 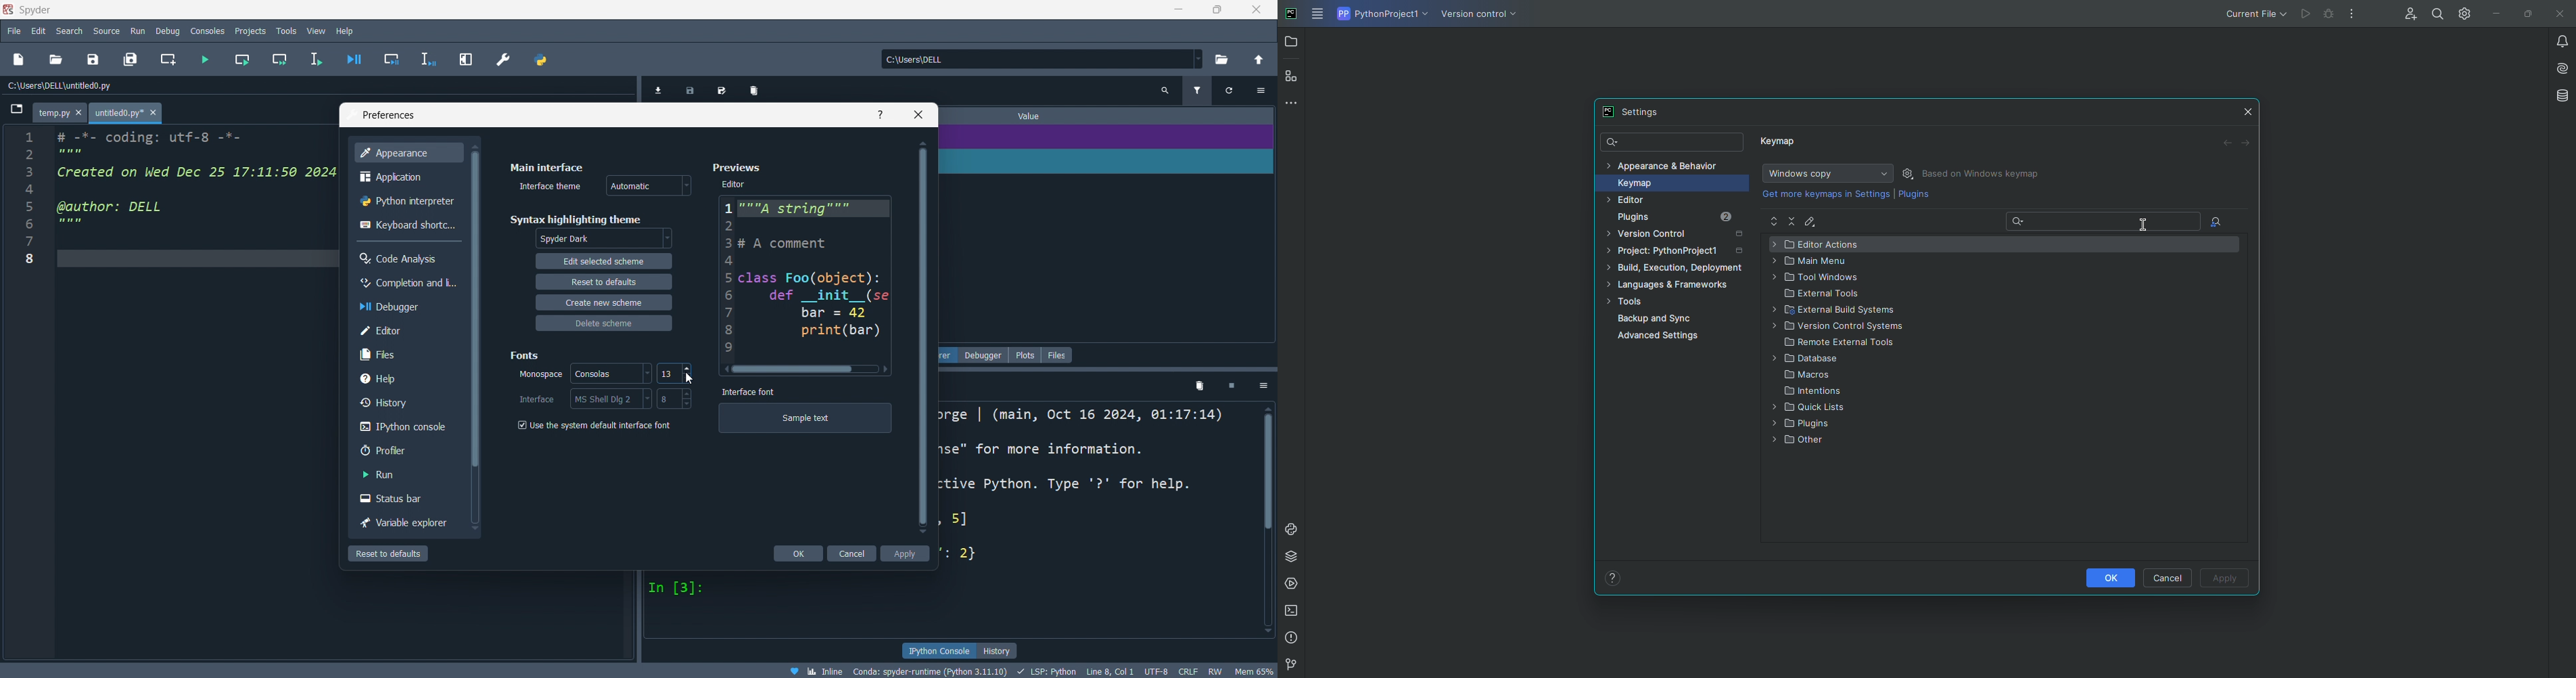 What do you see at coordinates (666, 397) in the screenshot?
I see `8` at bounding box center [666, 397].